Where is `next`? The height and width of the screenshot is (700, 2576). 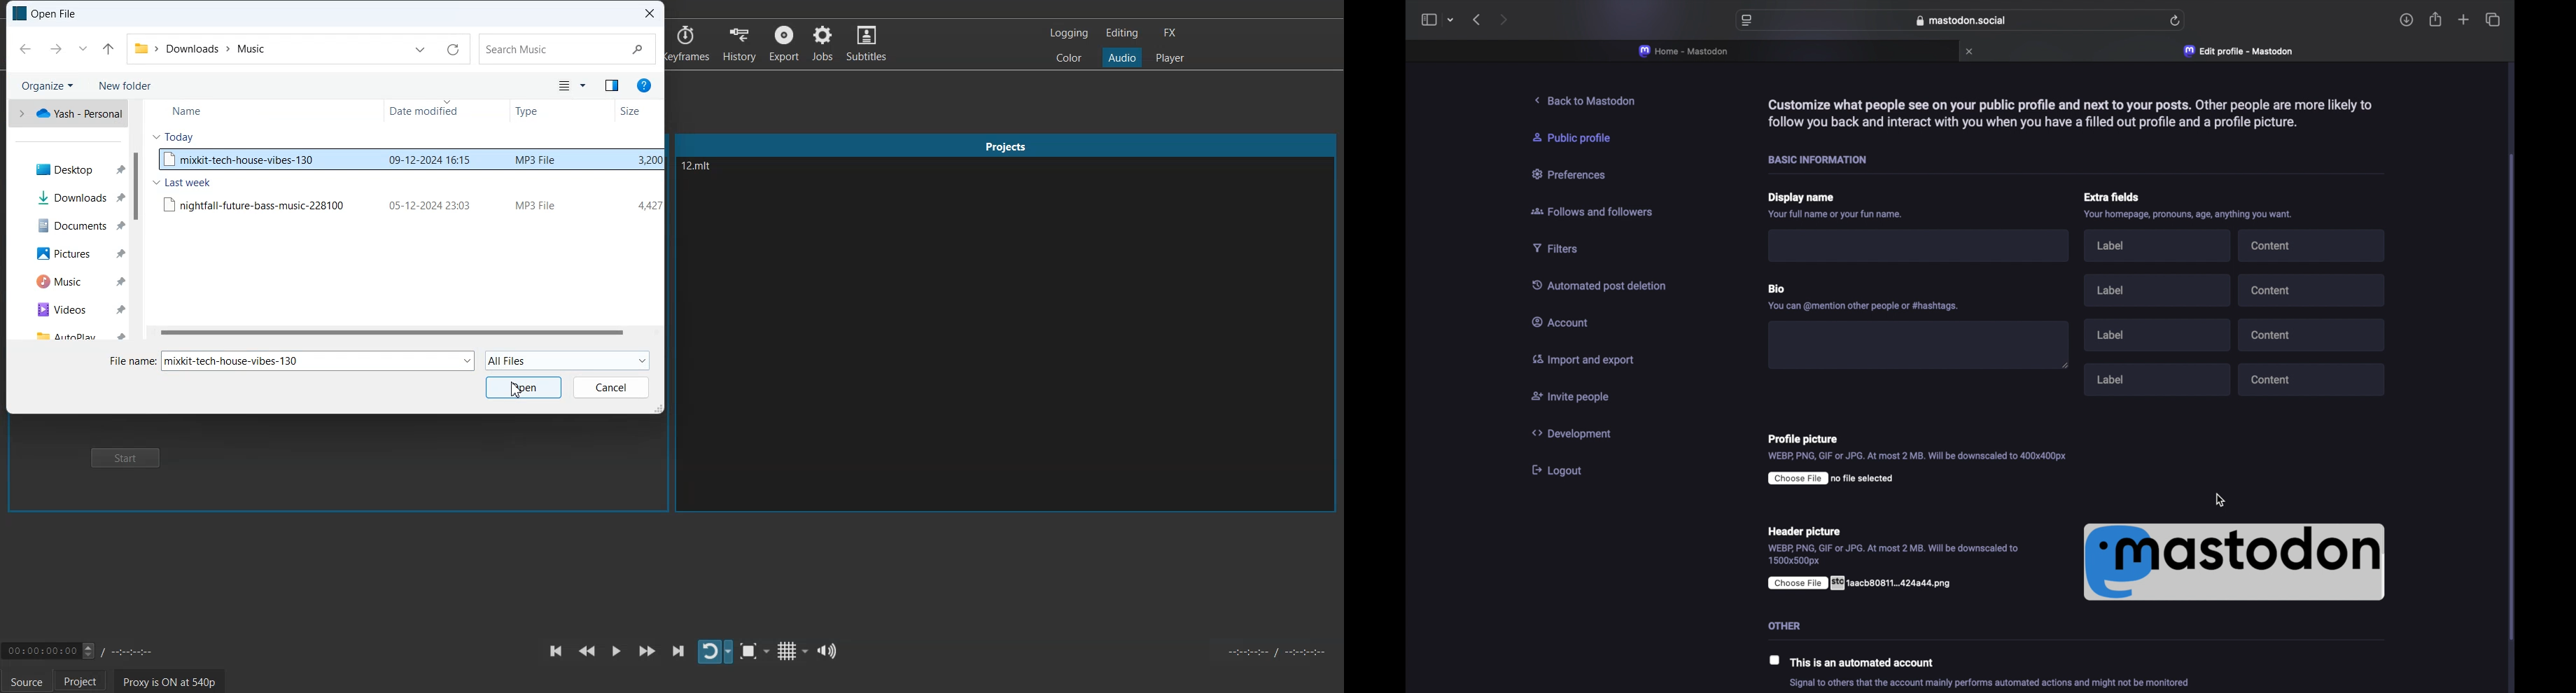 next is located at coordinates (1503, 19).